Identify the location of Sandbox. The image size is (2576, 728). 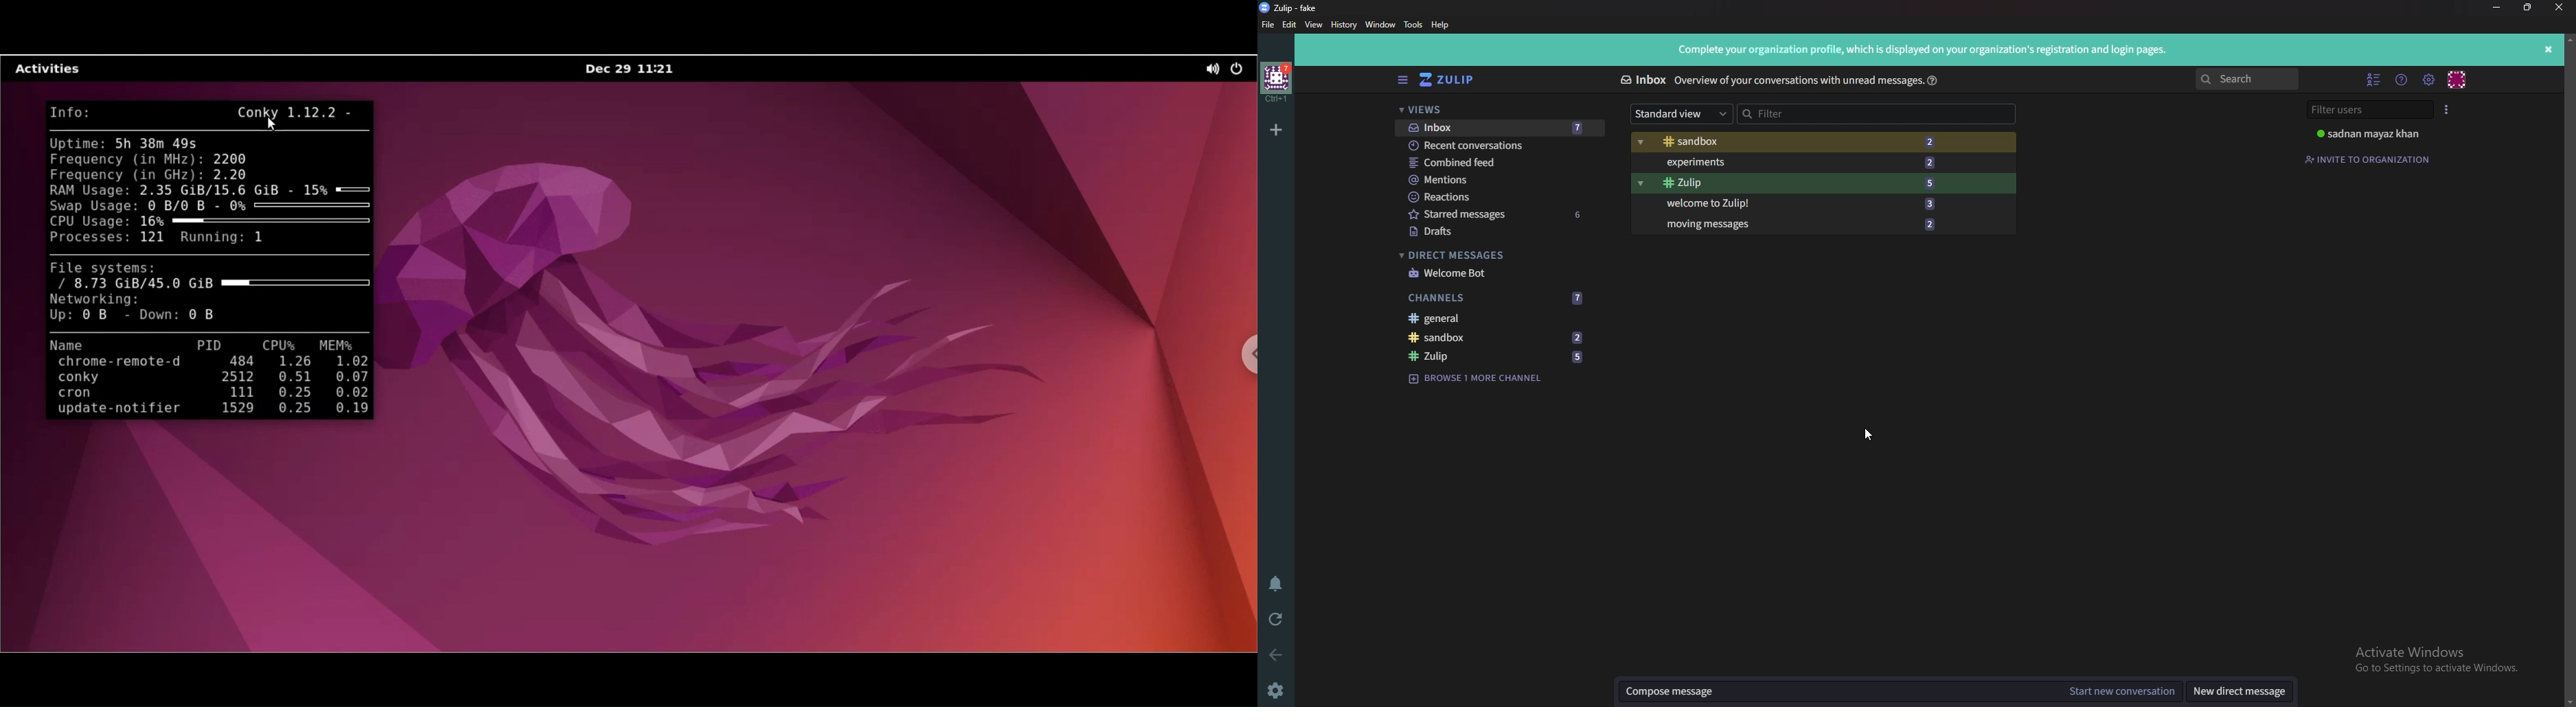
(1803, 142).